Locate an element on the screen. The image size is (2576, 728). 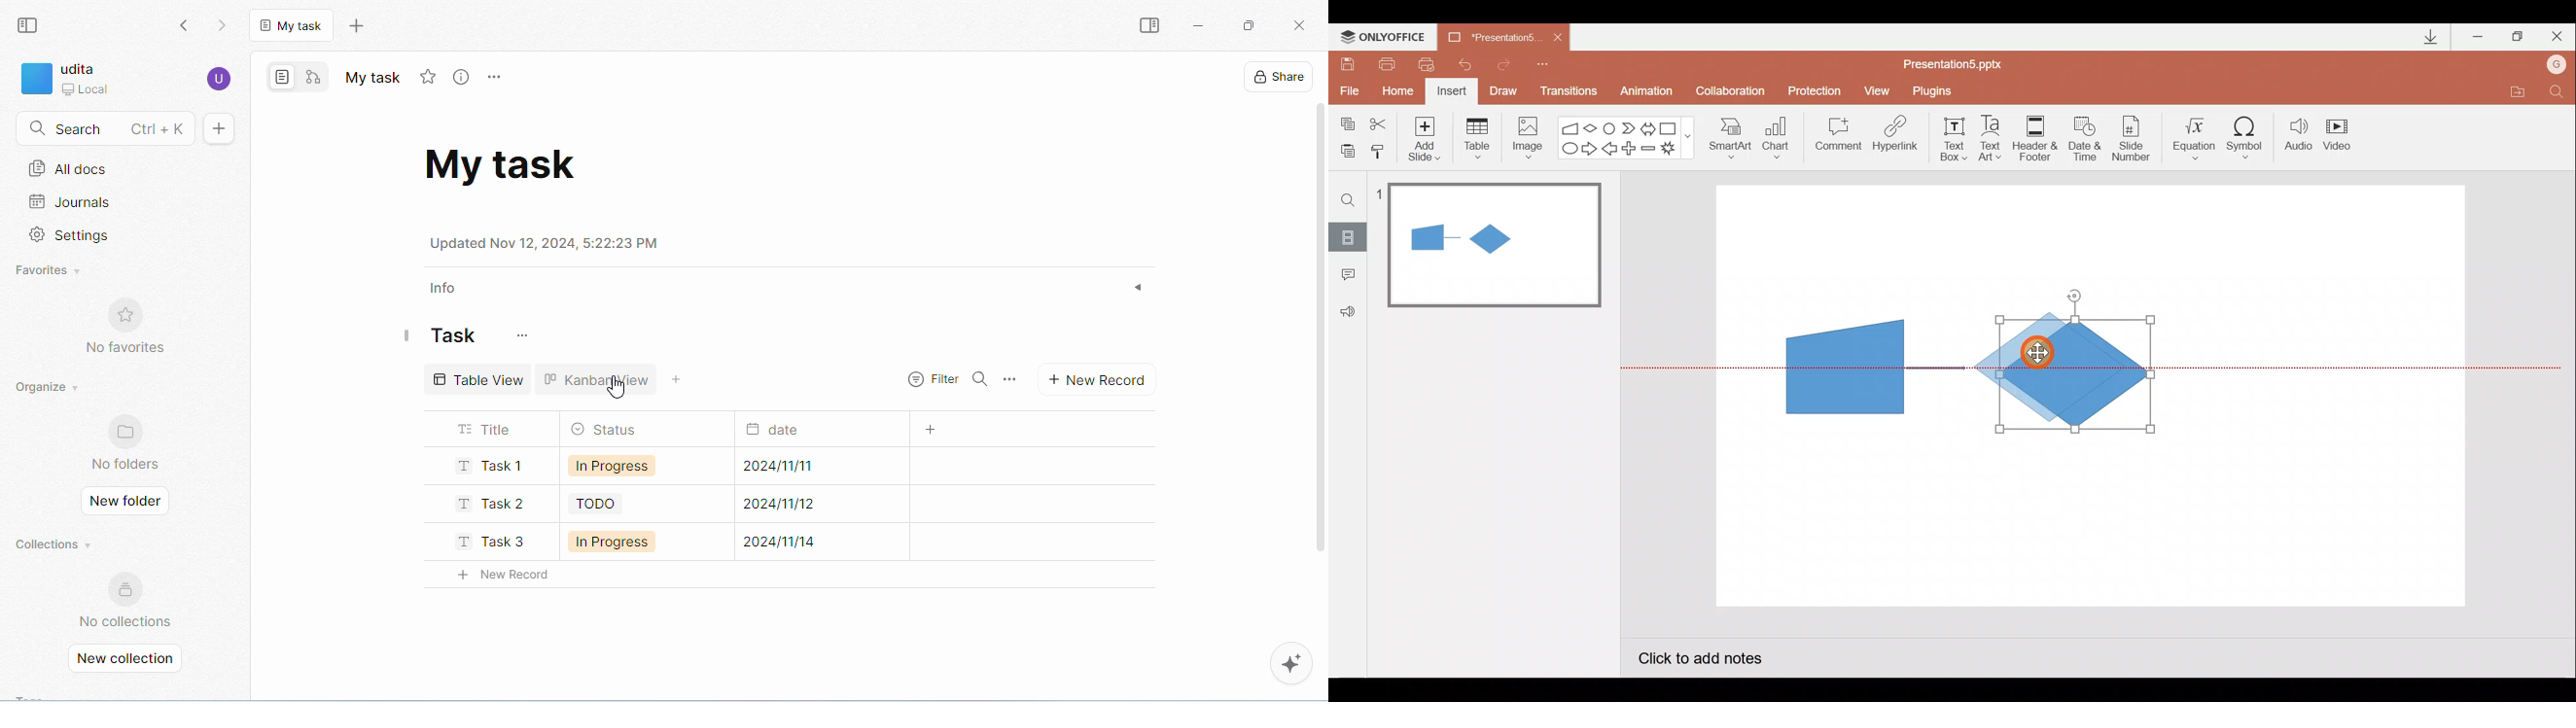
close is located at coordinates (1297, 23).